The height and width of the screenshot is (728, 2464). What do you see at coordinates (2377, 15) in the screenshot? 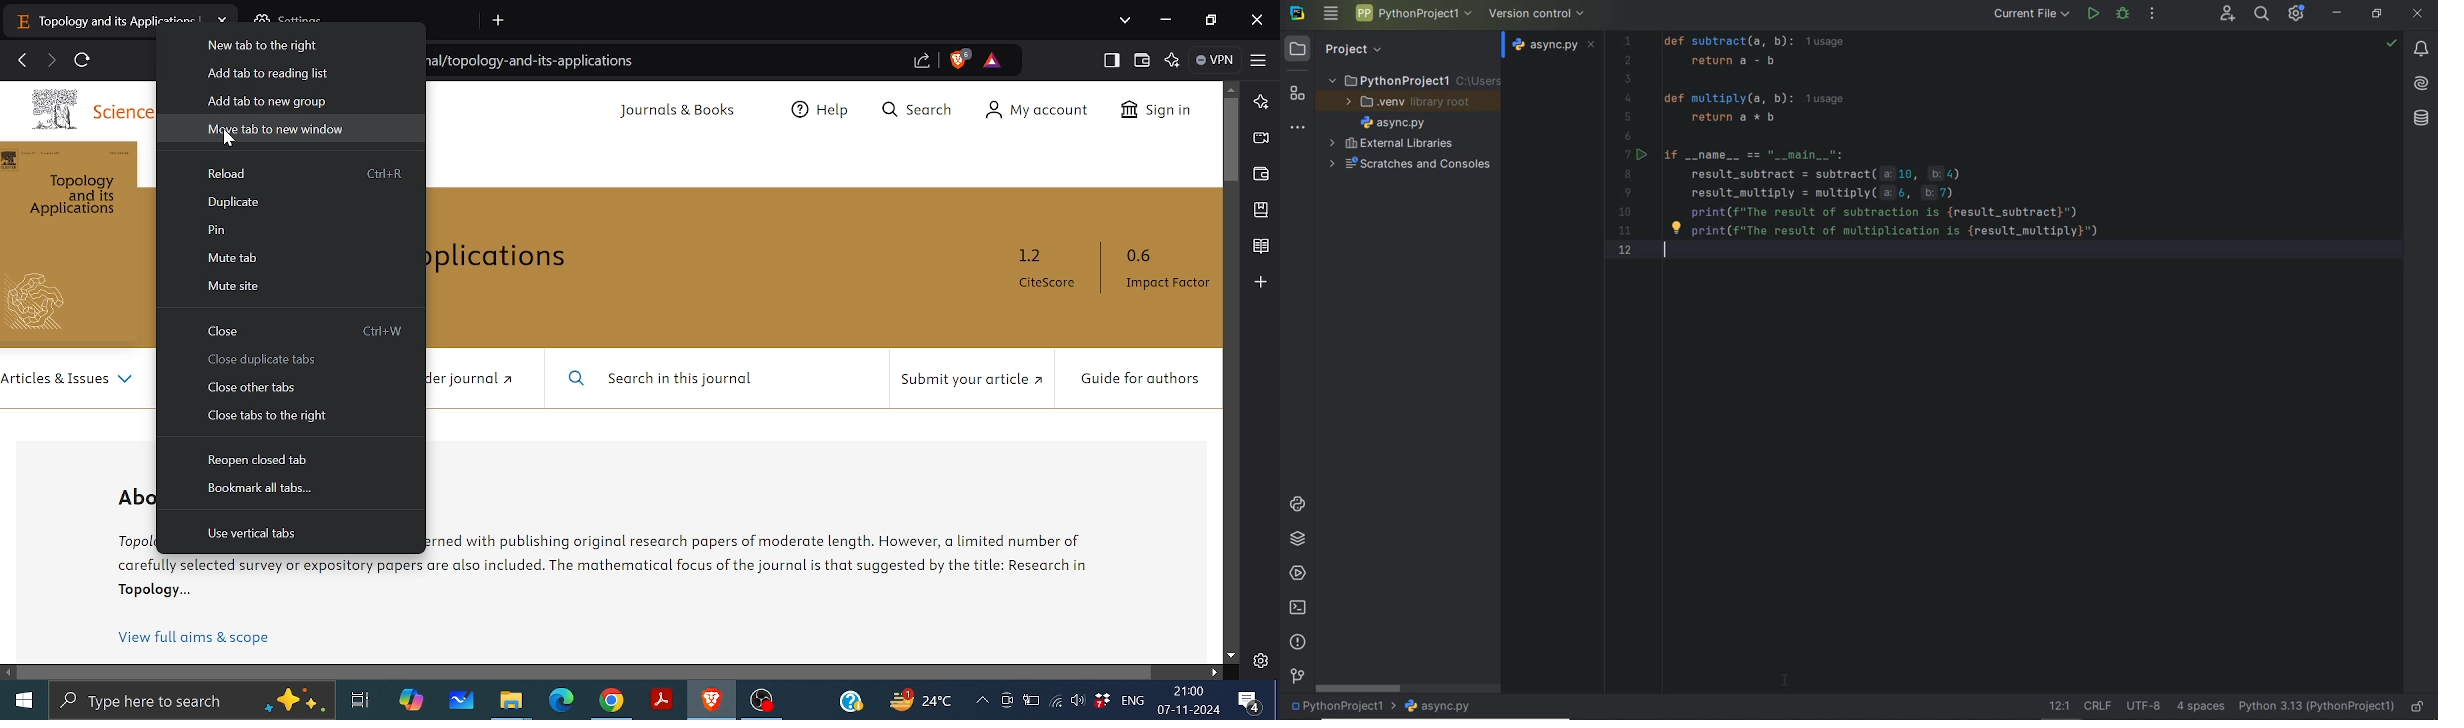
I see `RESTORE DOWN` at bounding box center [2377, 15].